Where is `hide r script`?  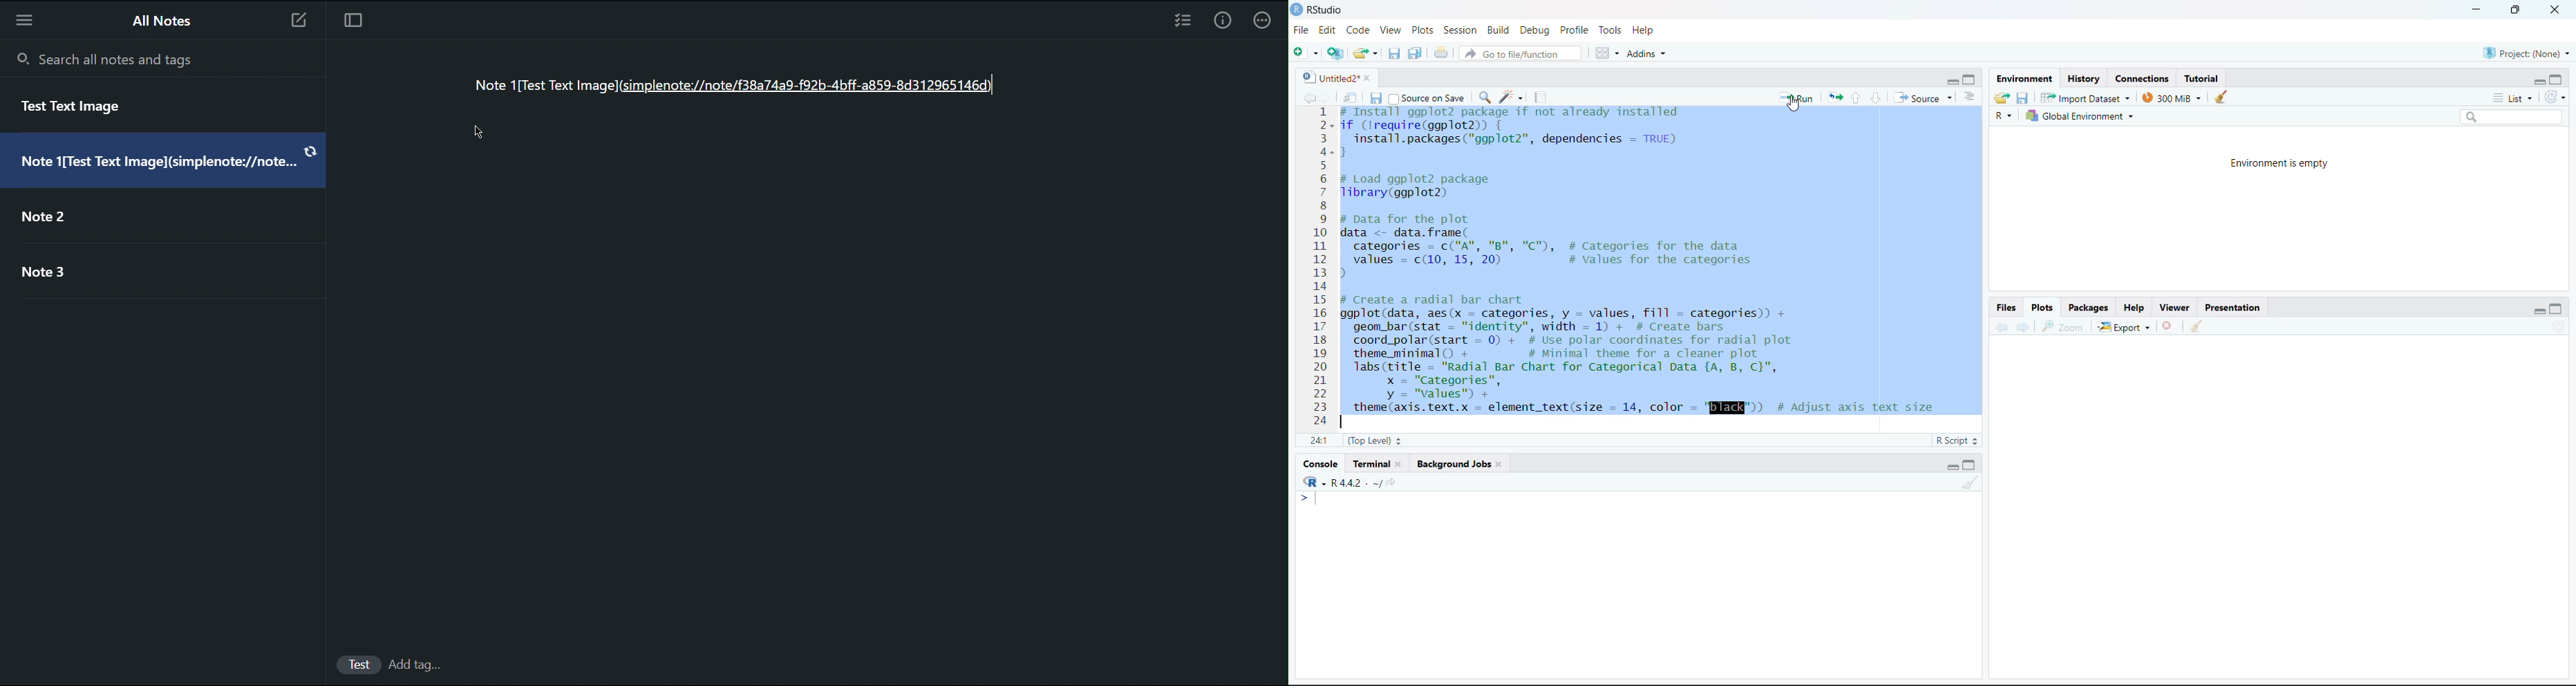 hide r script is located at coordinates (1948, 81).